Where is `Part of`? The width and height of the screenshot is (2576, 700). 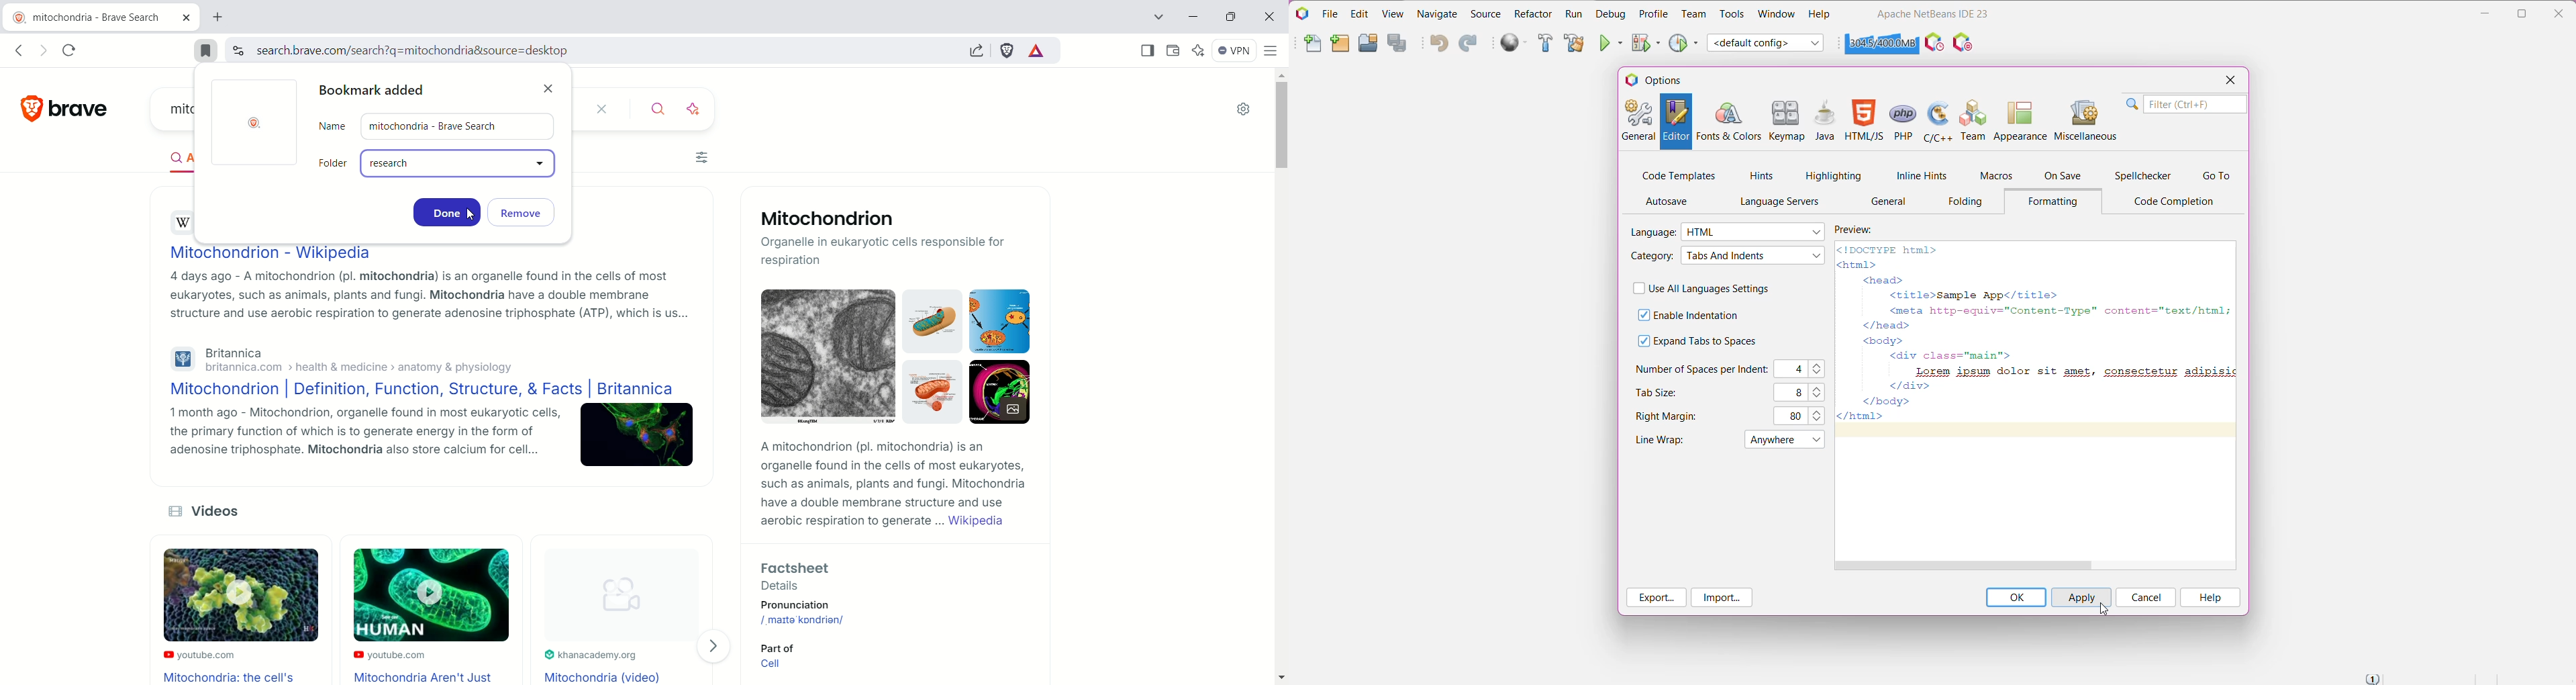 Part of is located at coordinates (775, 647).